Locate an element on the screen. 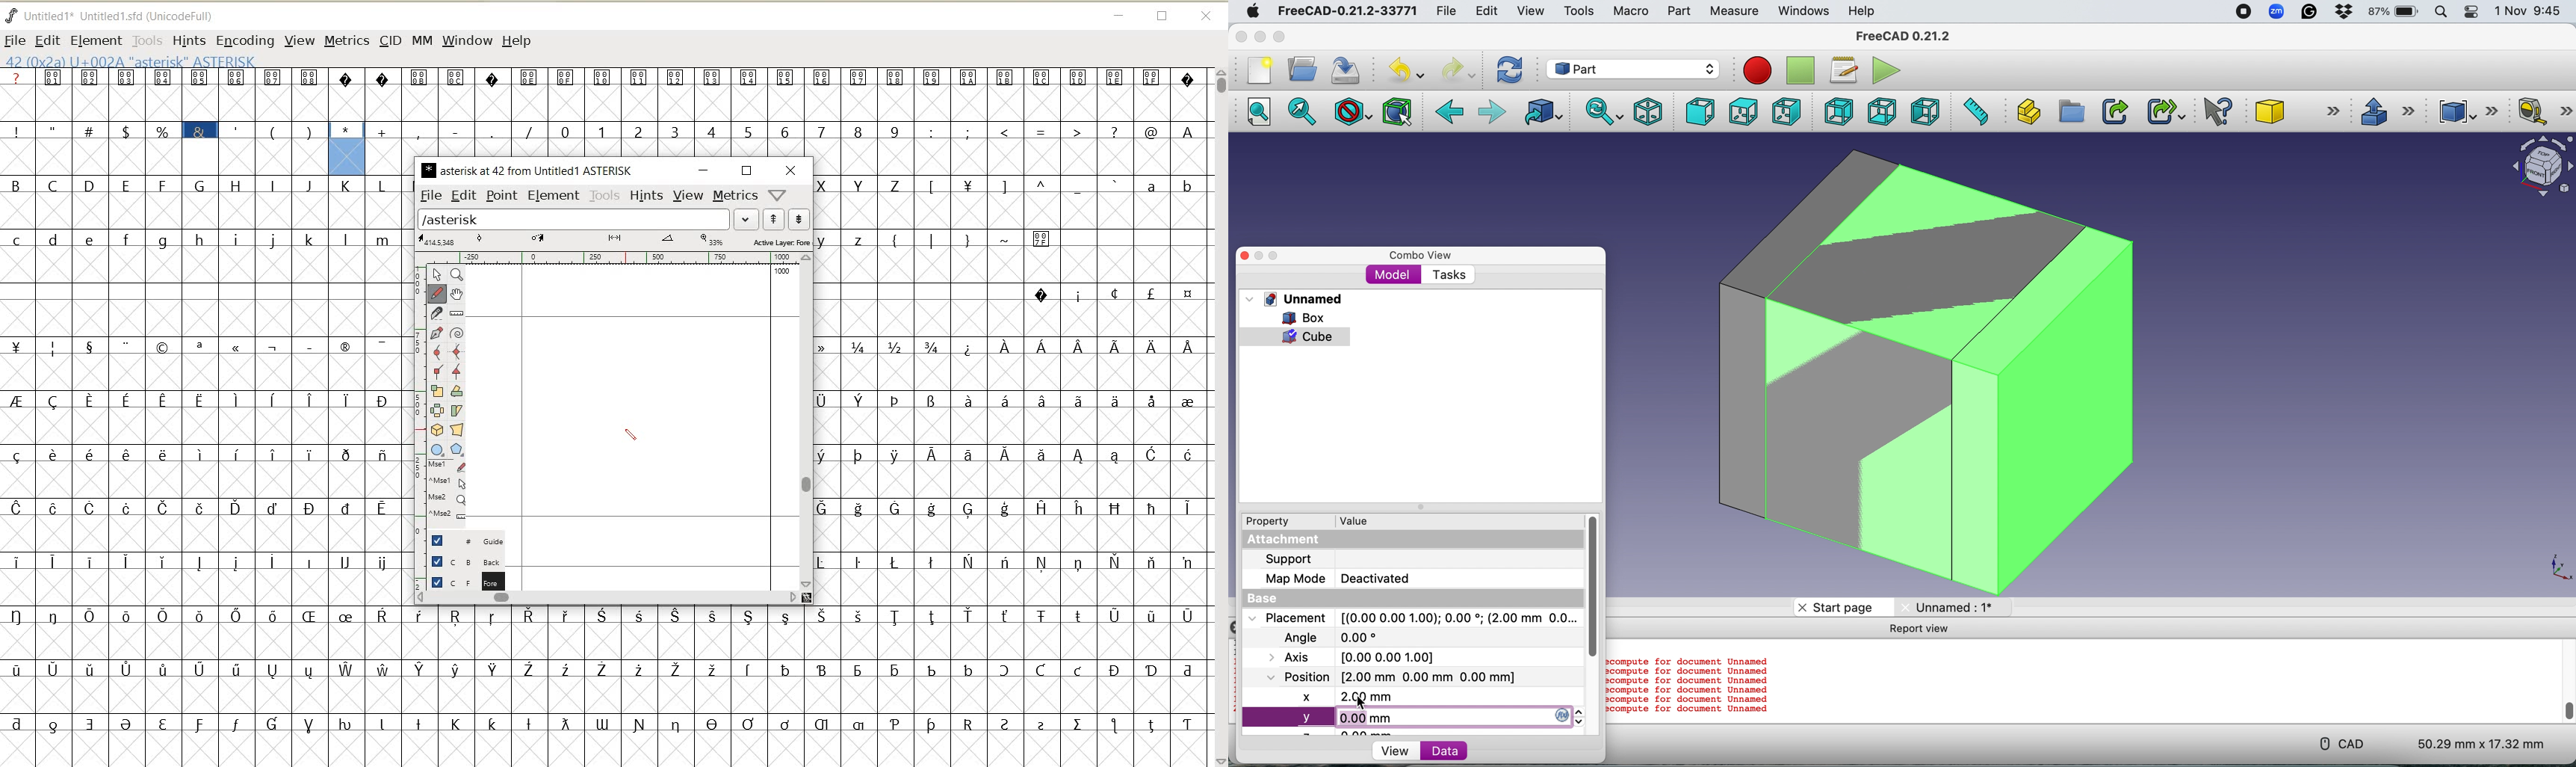 This screenshot has height=784, width=2576. CLOSE is located at coordinates (791, 170).